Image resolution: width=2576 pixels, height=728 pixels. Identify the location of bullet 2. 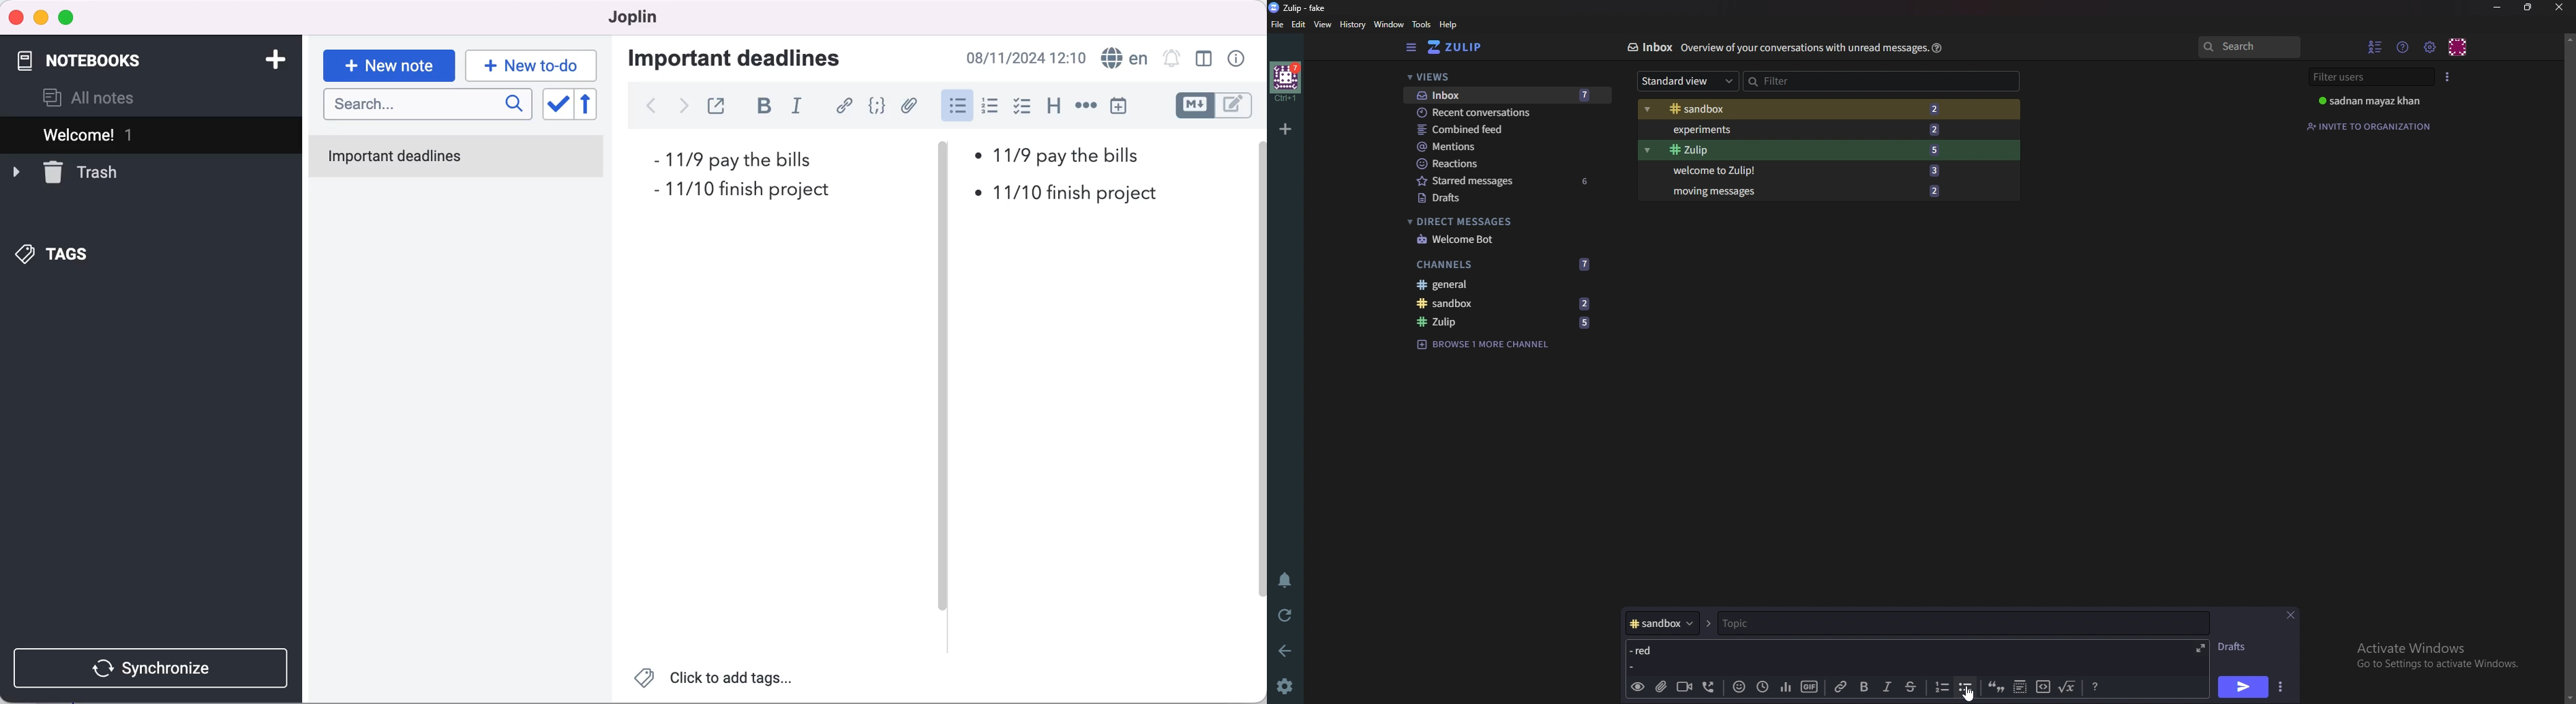
(655, 191).